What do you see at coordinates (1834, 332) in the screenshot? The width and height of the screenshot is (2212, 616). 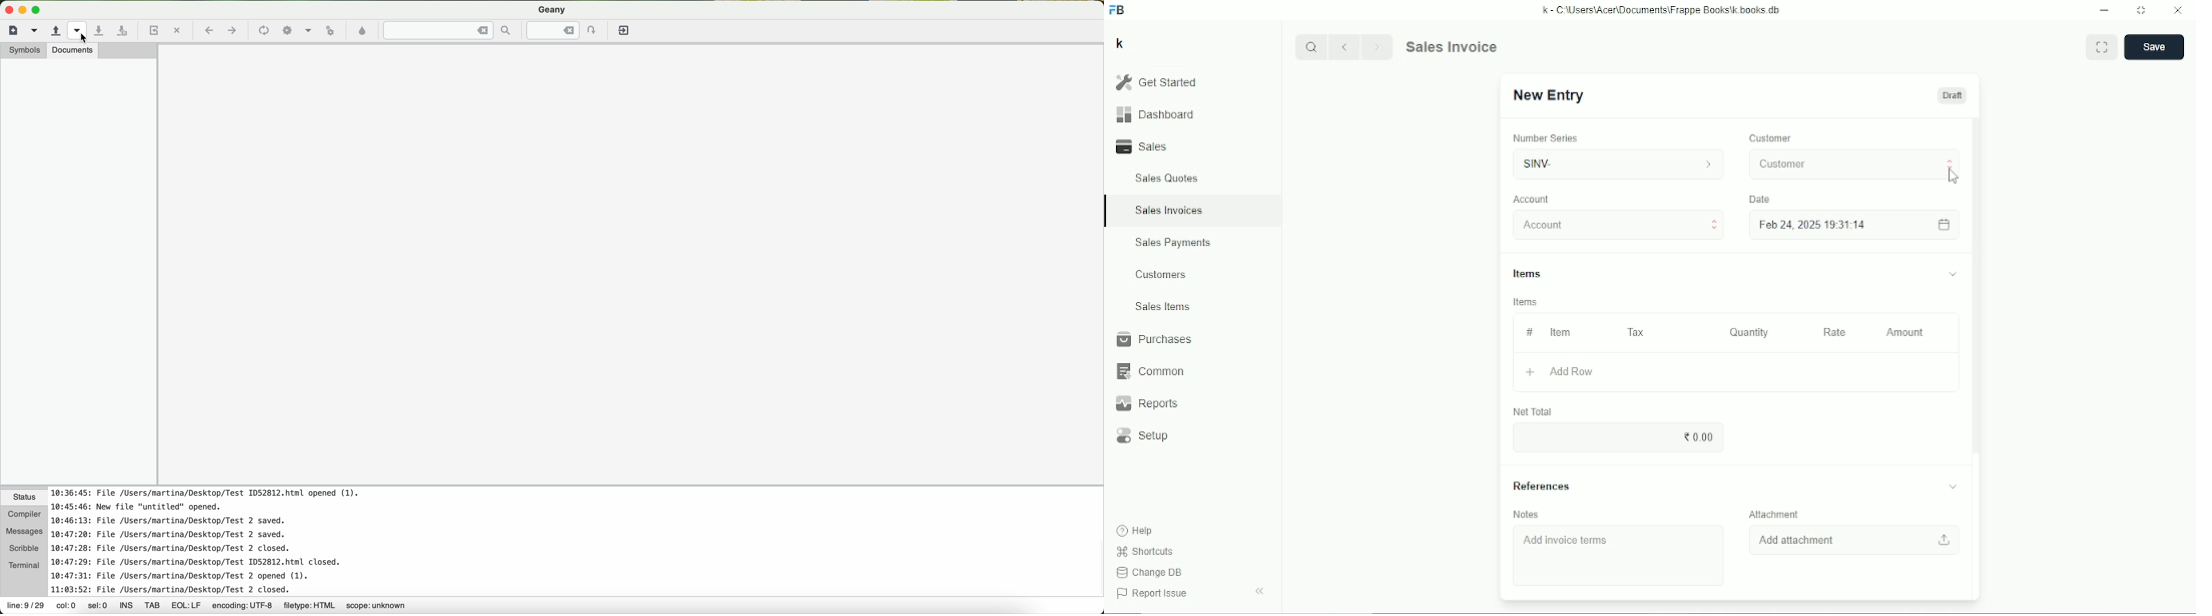 I see `Rate` at bounding box center [1834, 332].